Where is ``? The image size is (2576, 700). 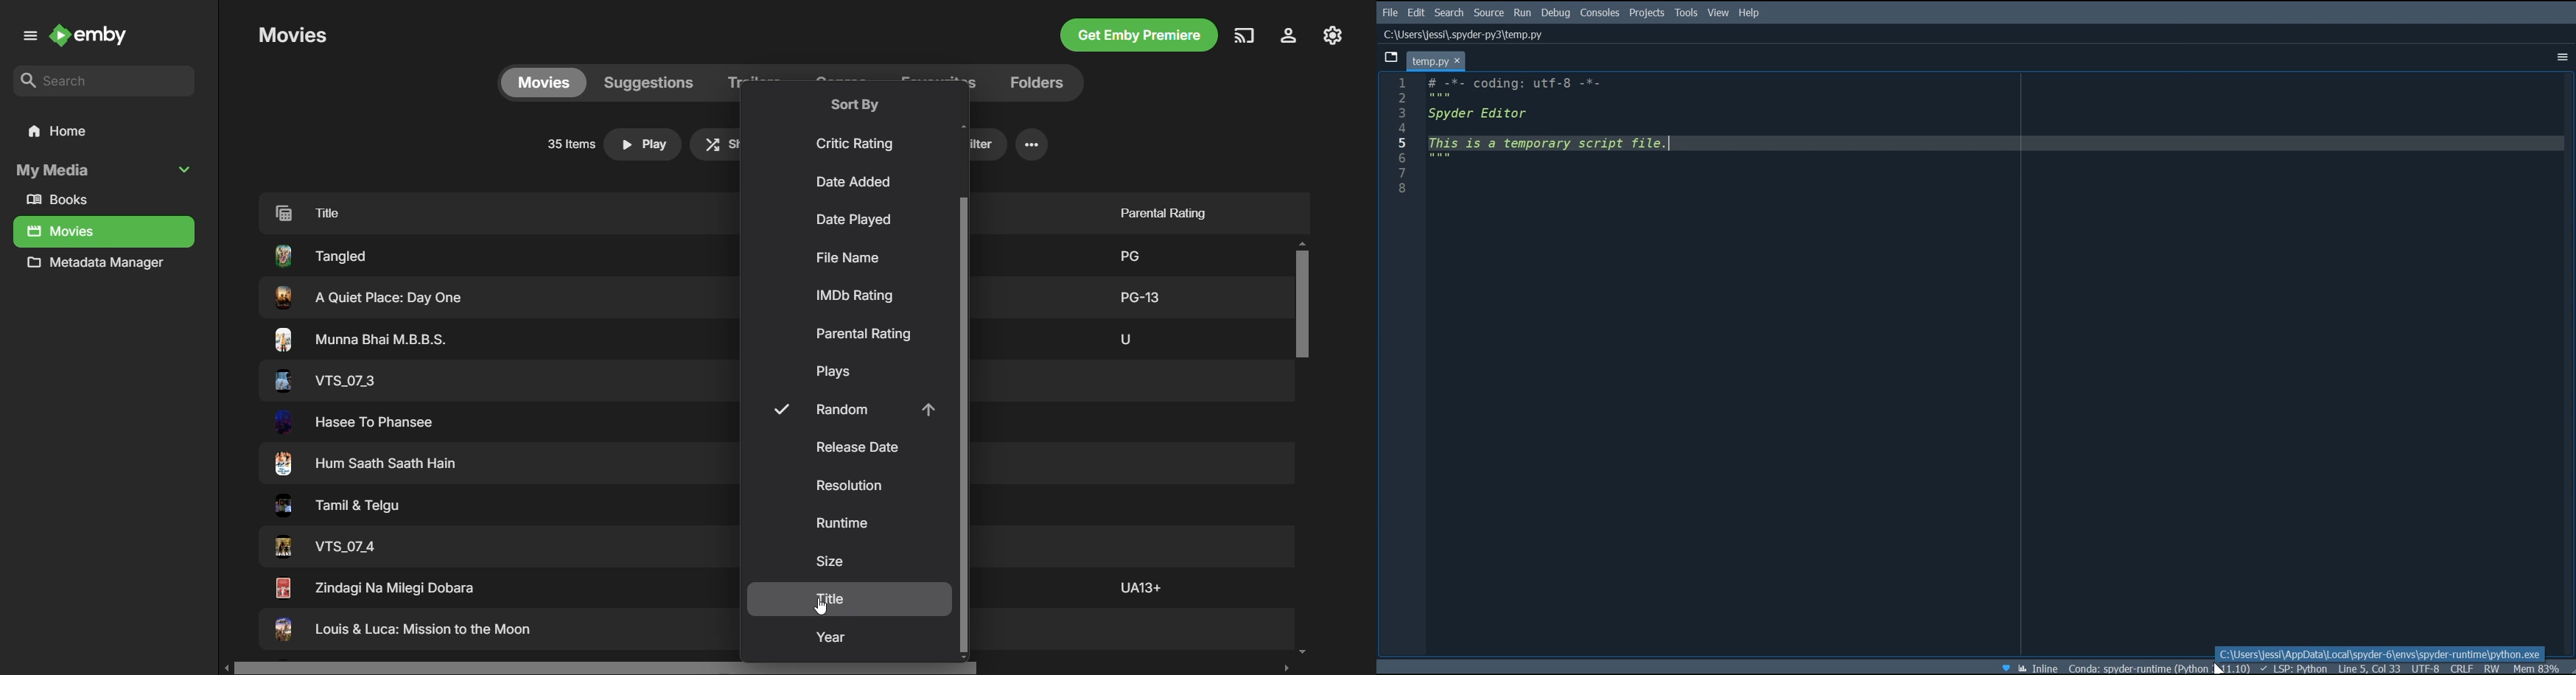  is located at coordinates (1141, 295).